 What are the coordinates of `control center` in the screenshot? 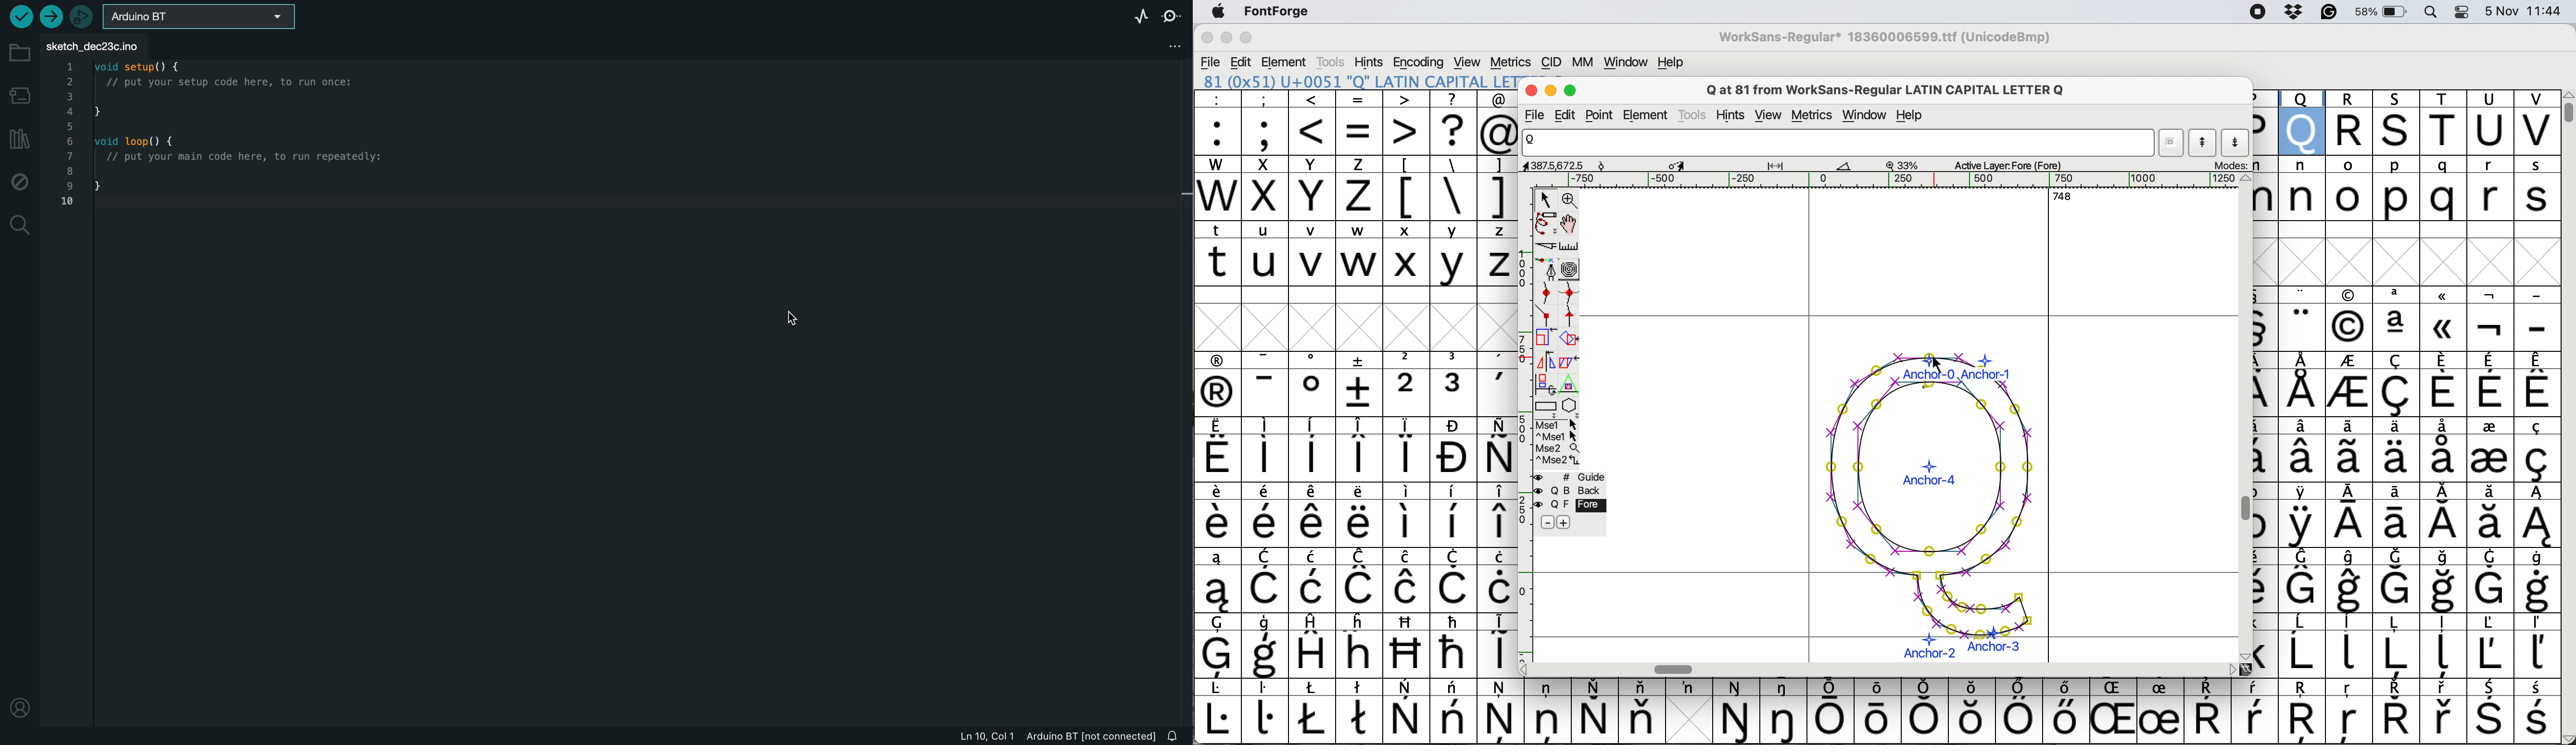 It's located at (2462, 13).